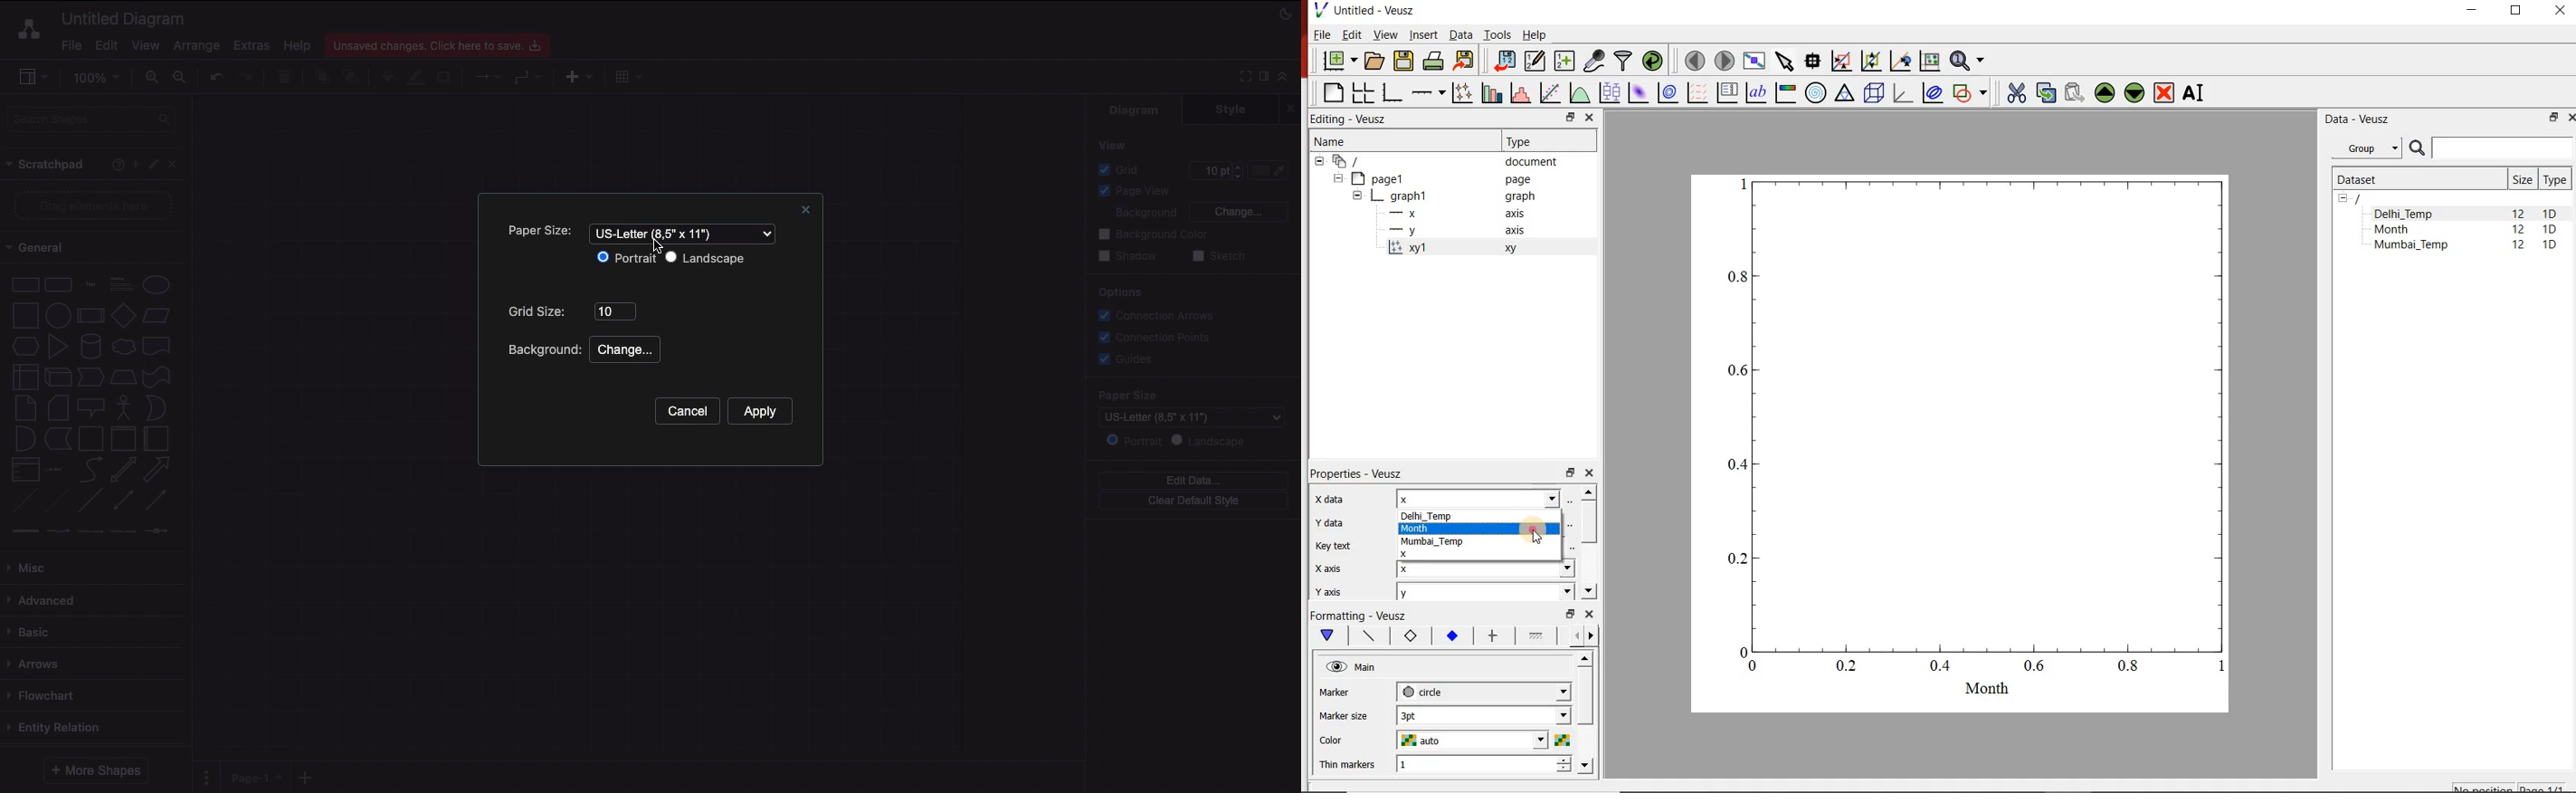  What do you see at coordinates (1155, 337) in the screenshot?
I see `Connection points` at bounding box center [1155, 337].